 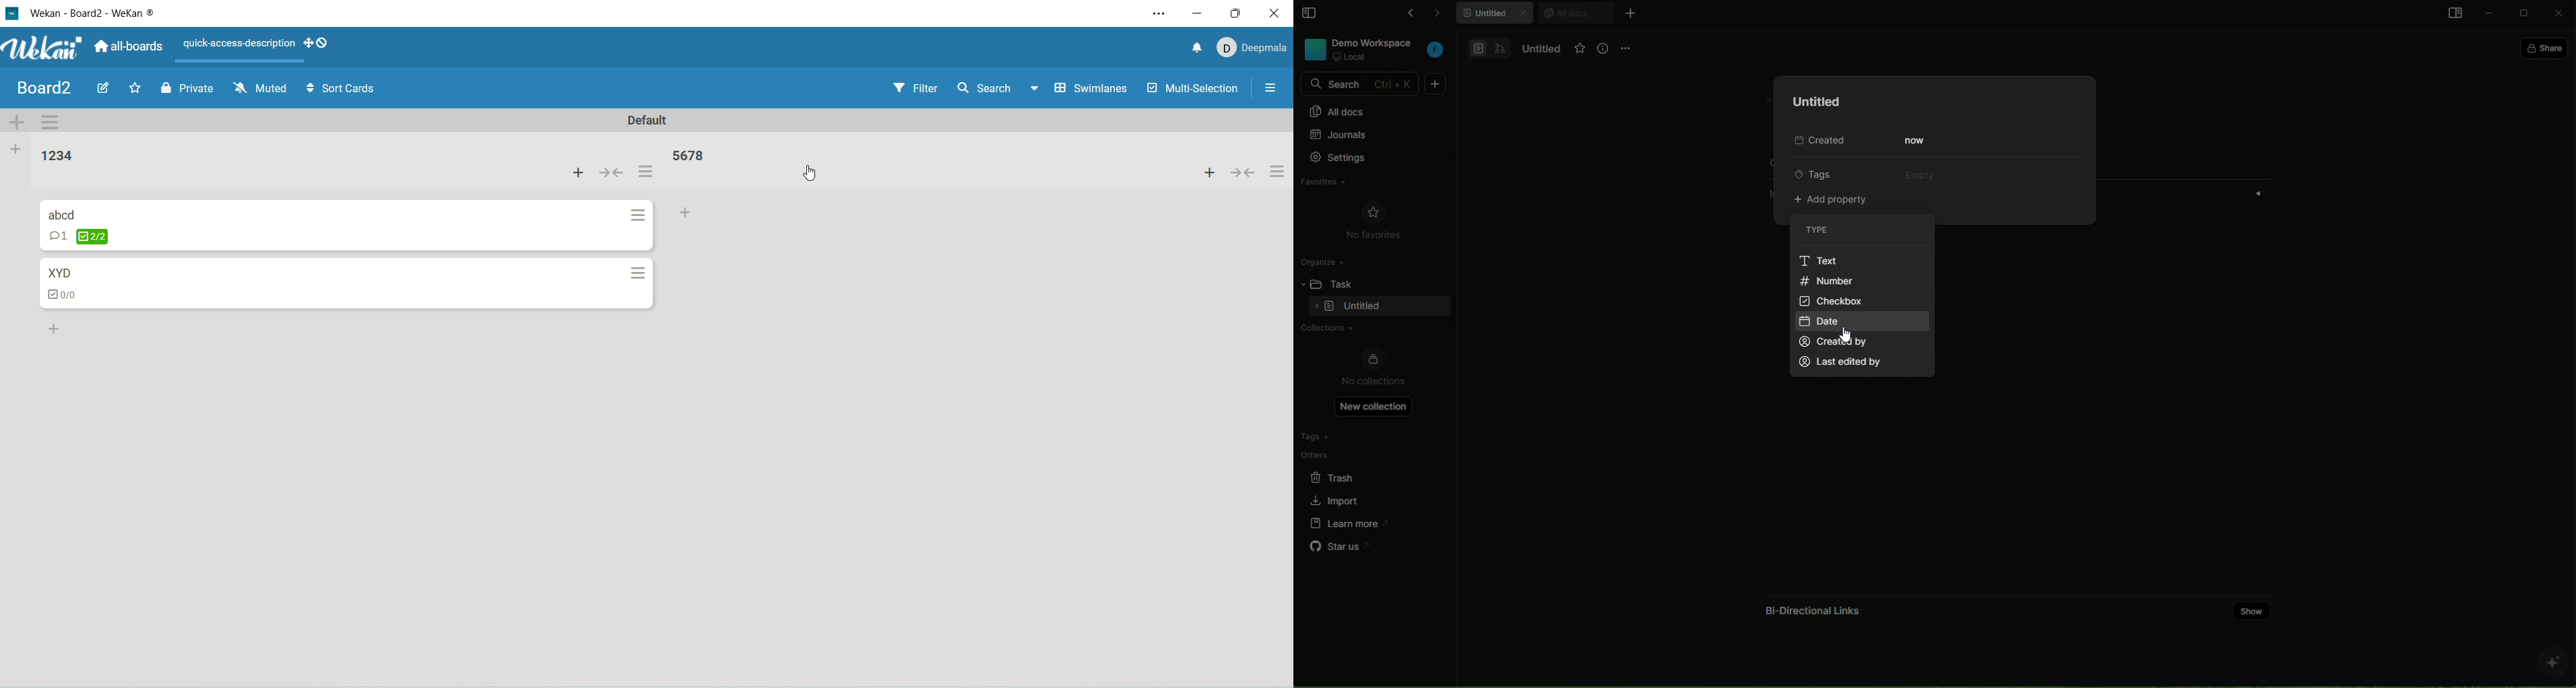 I want to click on settings, so click(x=1367, y=159).